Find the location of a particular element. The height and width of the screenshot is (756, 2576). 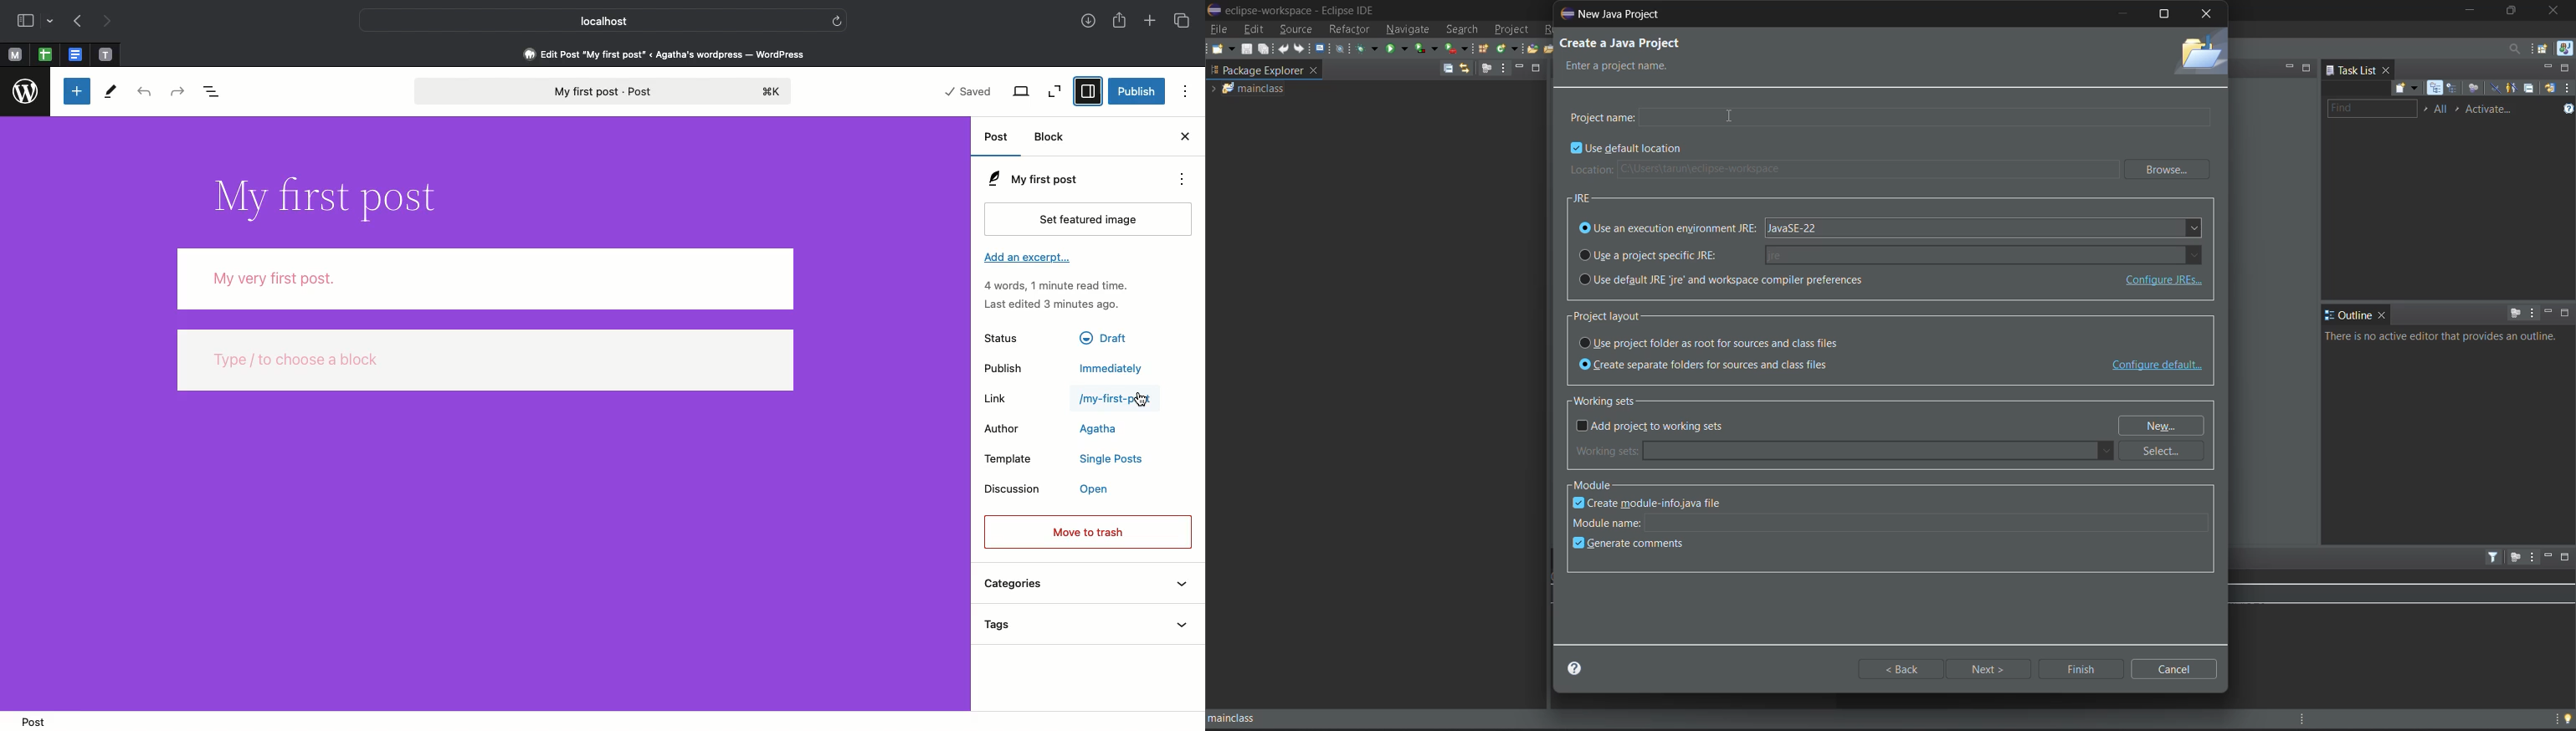

refractor is located at coordinates (1349, 29).